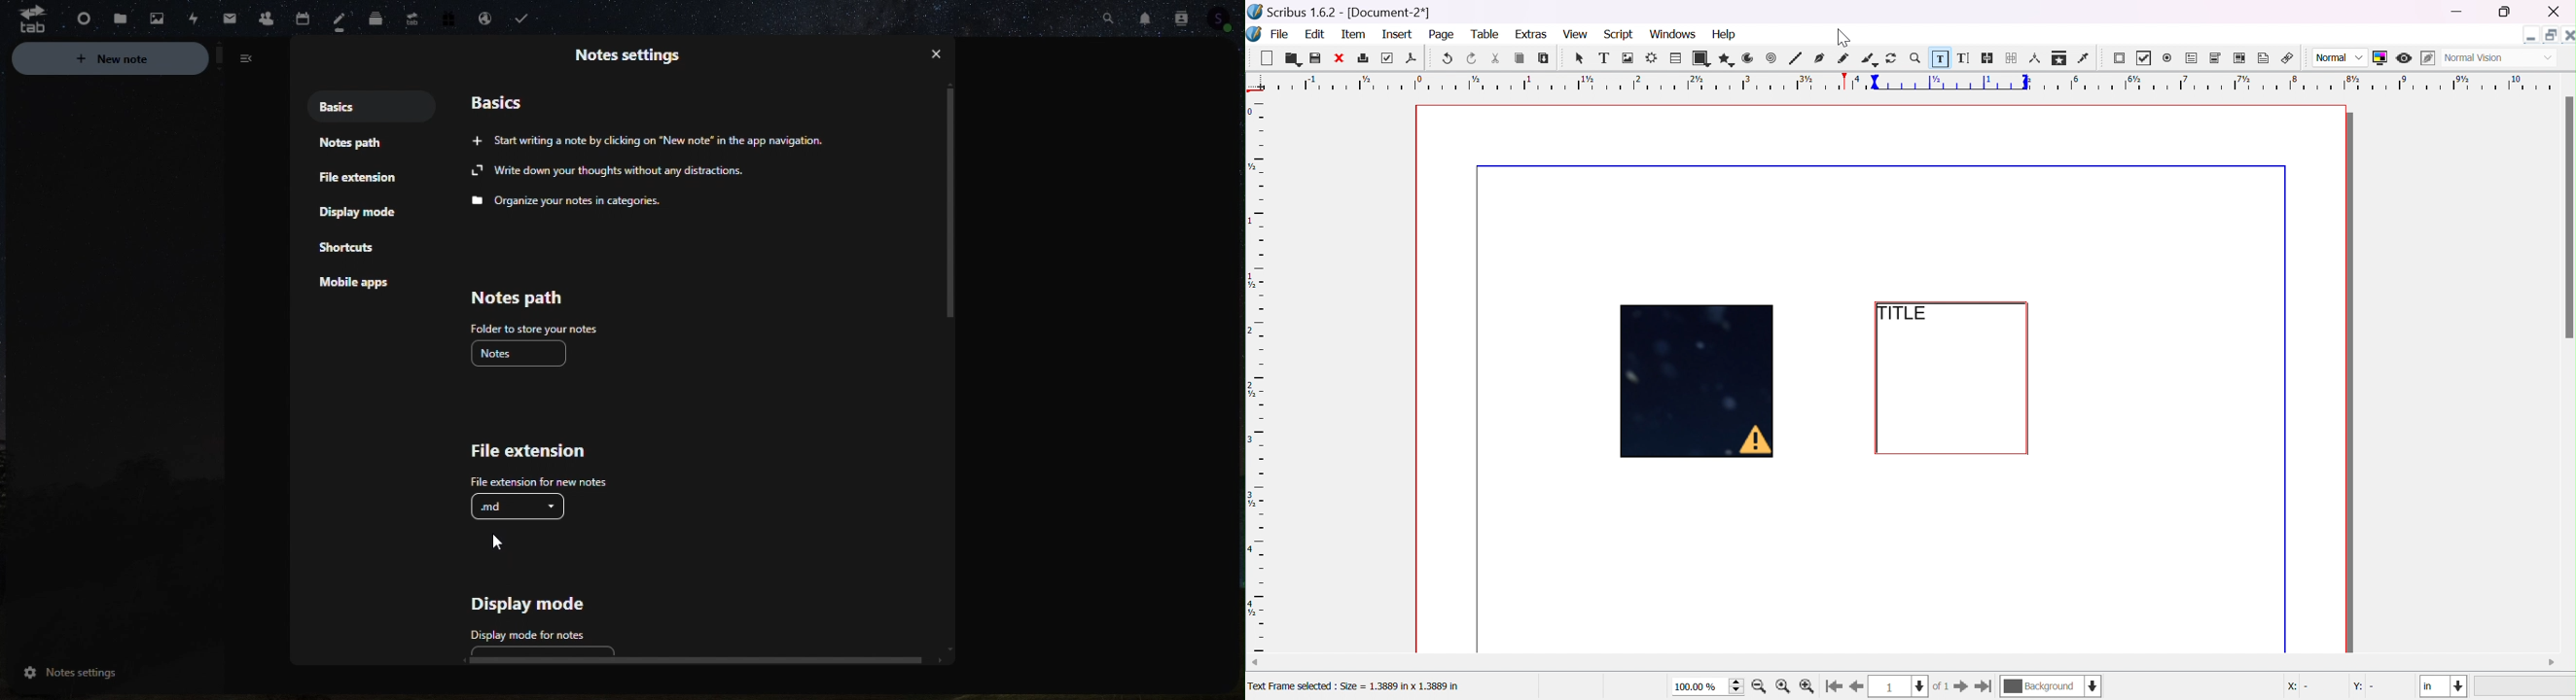 Image resolution: width=2576 pixels, height=700 pixels. Describe the element at coordinates (2217, 58) in the screenshot. I see `PDF combo box` at that location.